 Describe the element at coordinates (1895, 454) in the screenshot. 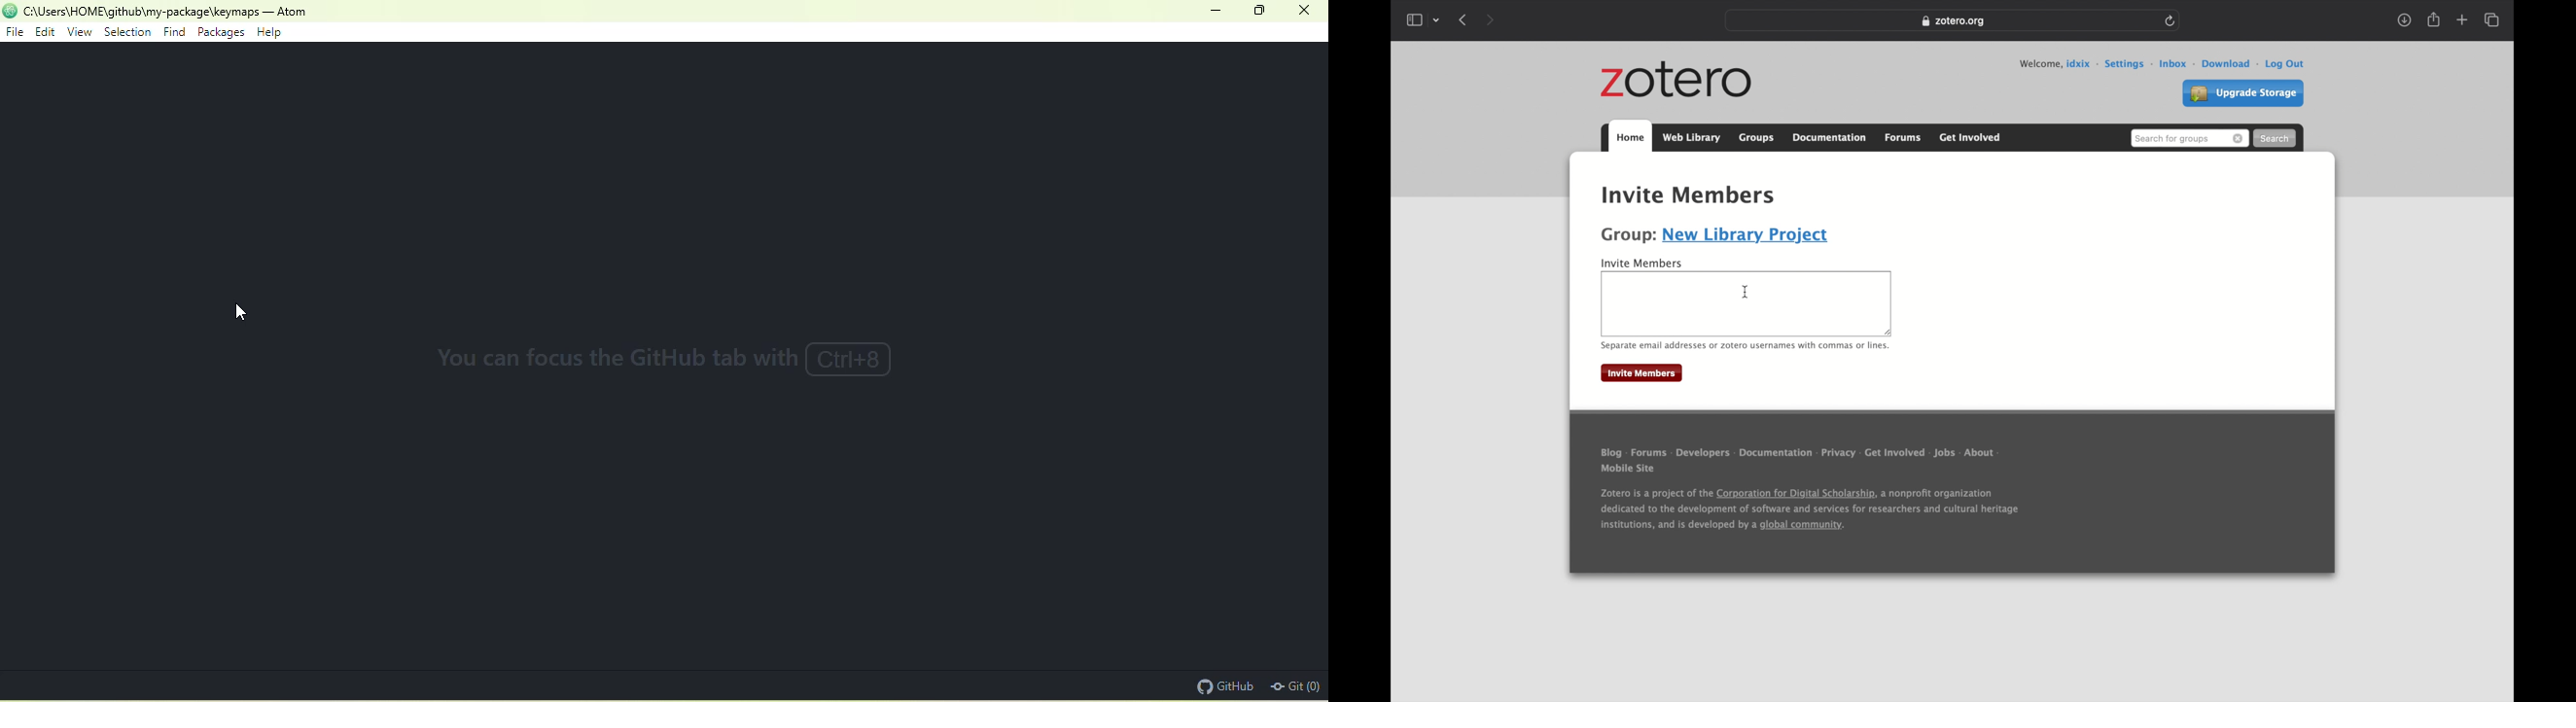

I see `get involved` at that location.